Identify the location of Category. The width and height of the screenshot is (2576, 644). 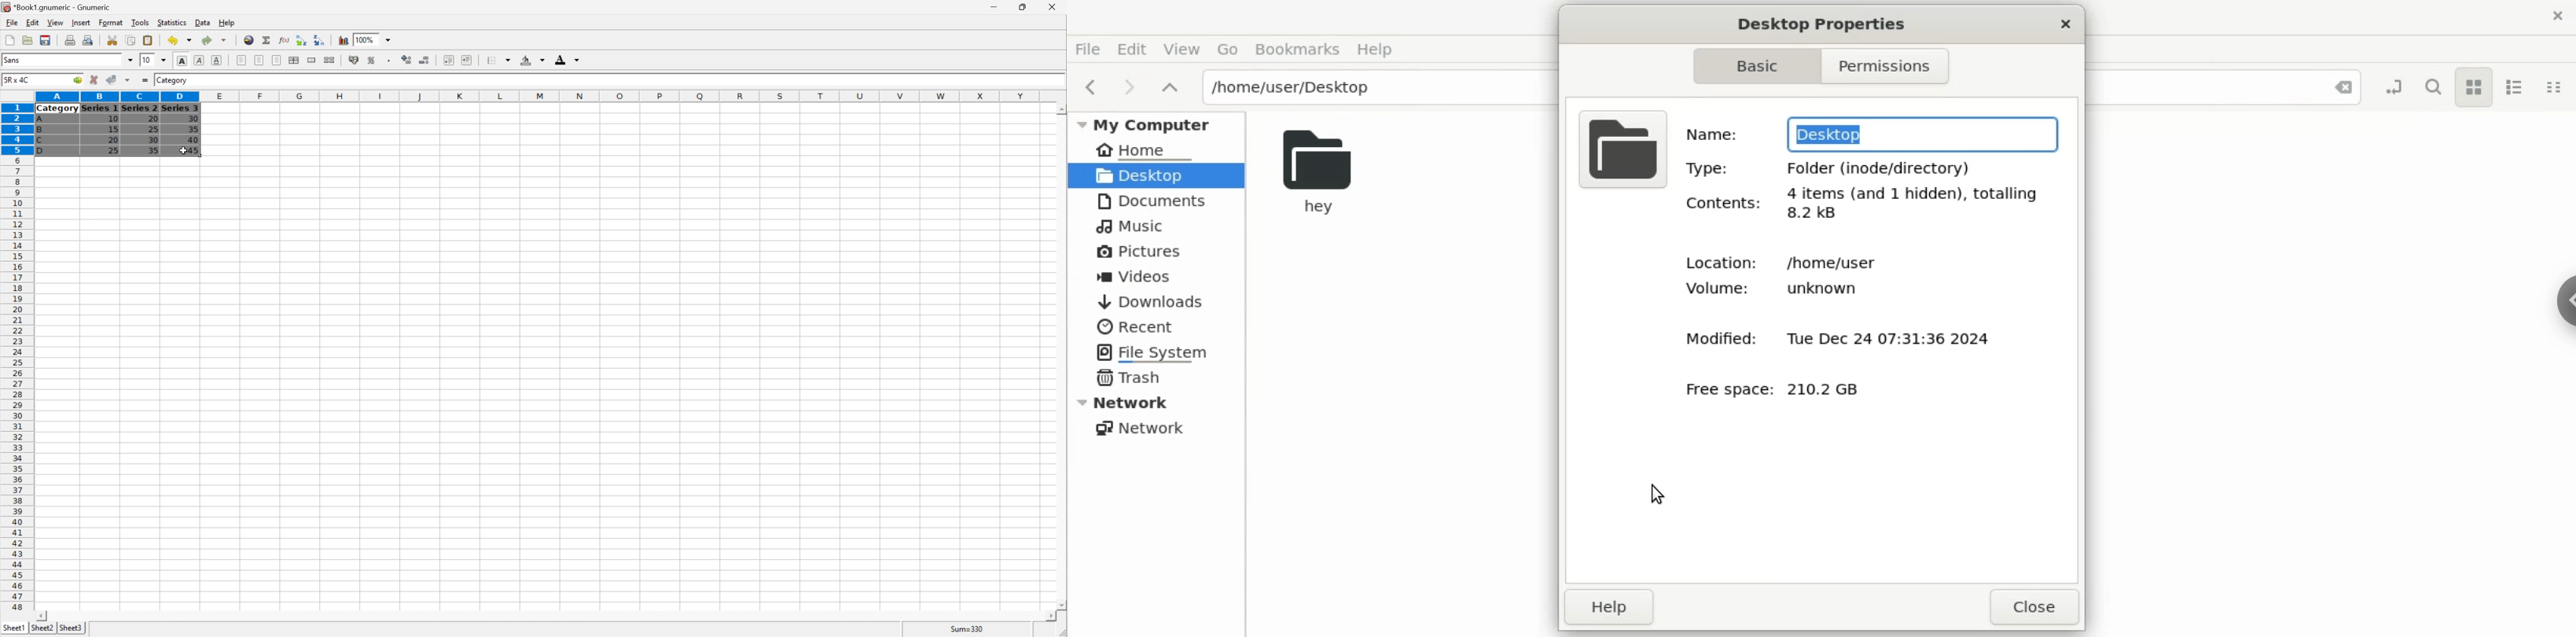
(58, 109).